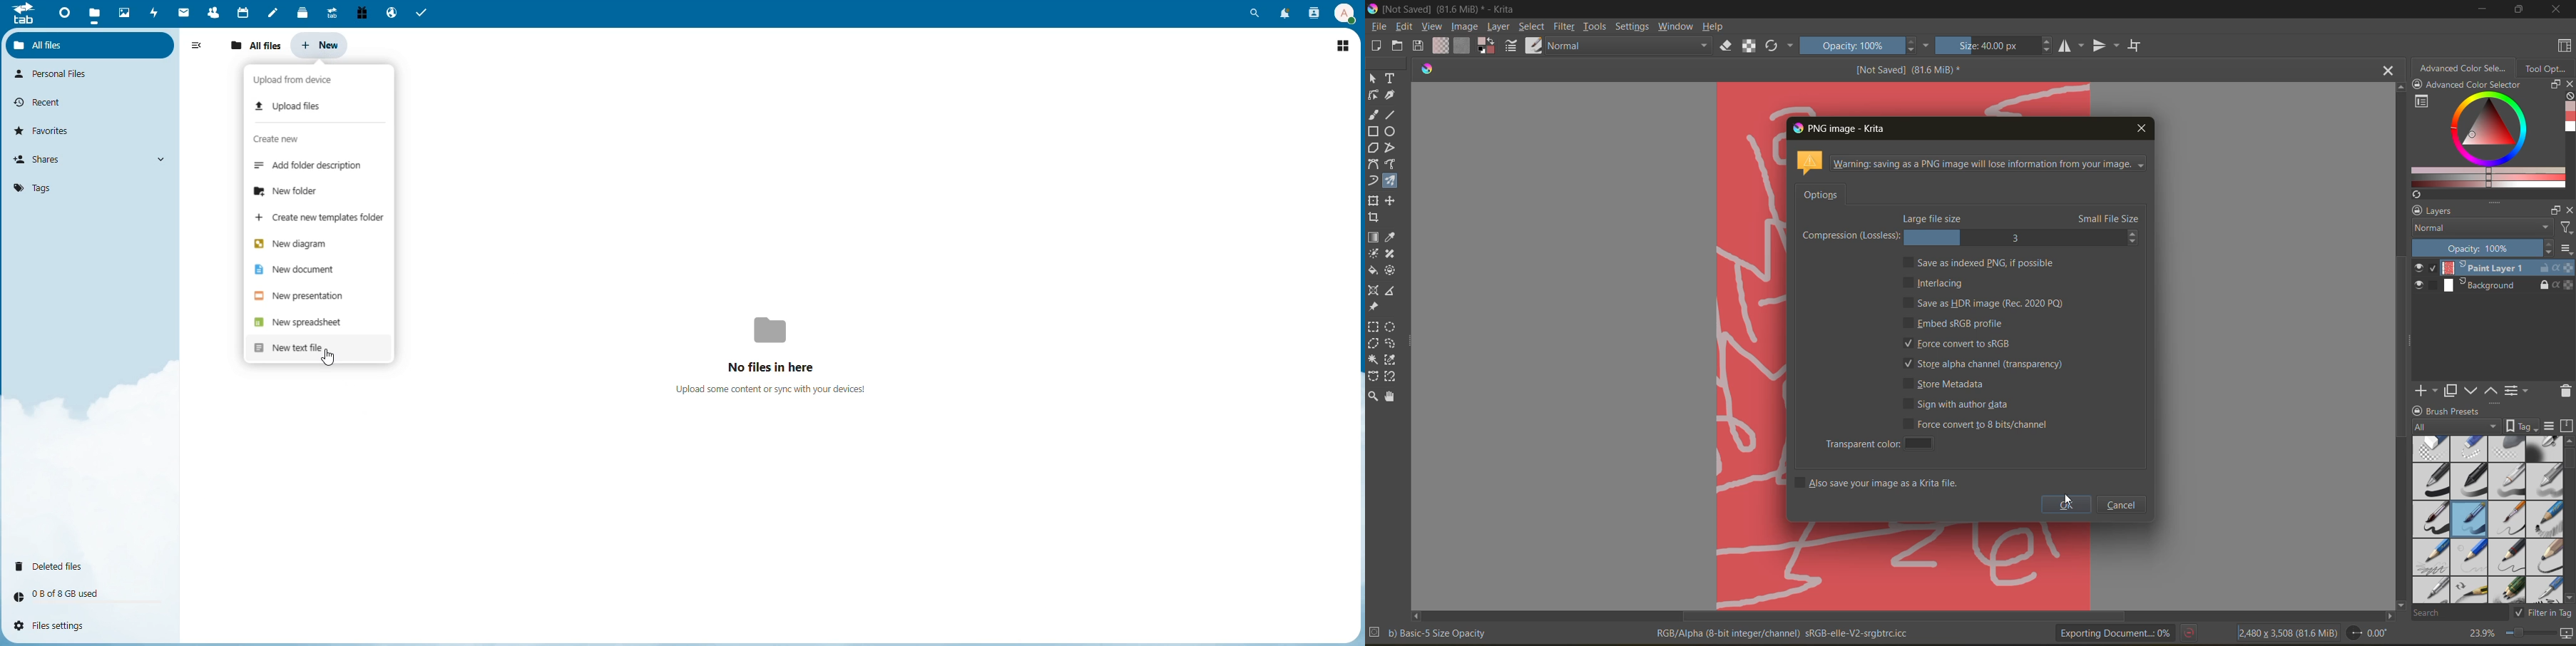 Image resolution: width=2576 pixels, height=672 pixels. I want to click on filter, so click(1565, 28).